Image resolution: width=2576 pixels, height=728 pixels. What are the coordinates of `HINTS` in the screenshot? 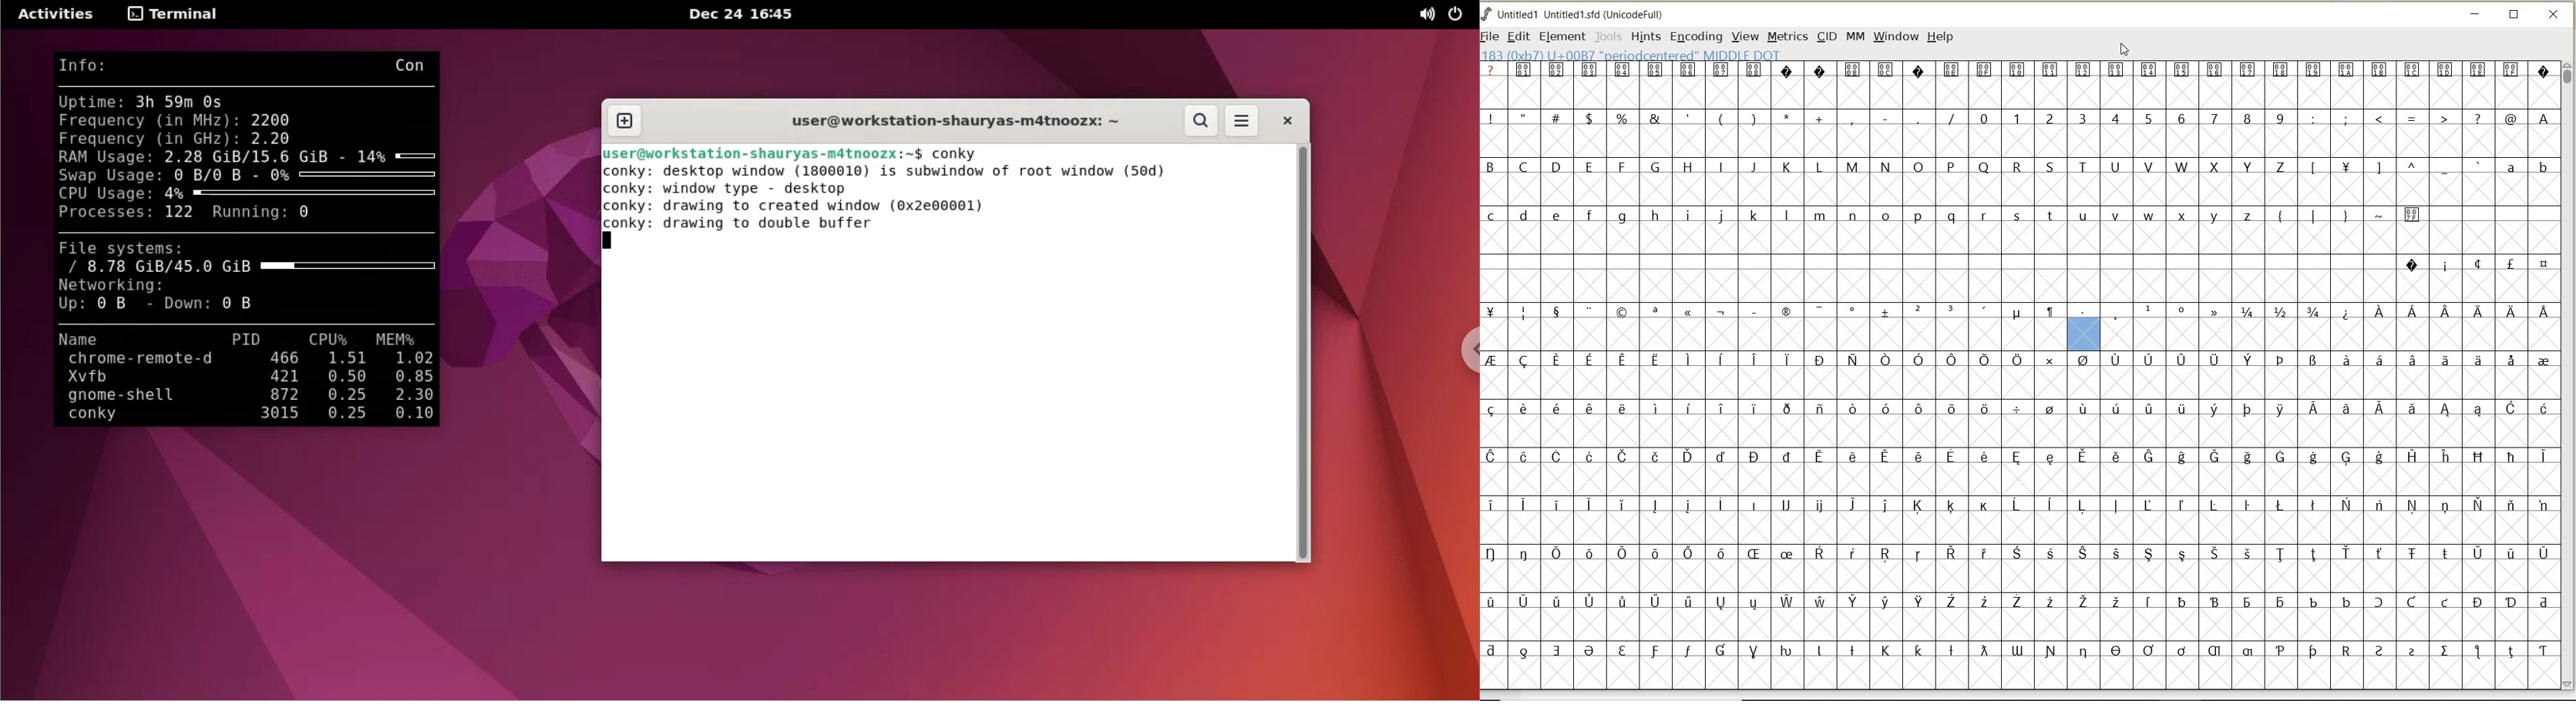 It's located at (1645, 36).